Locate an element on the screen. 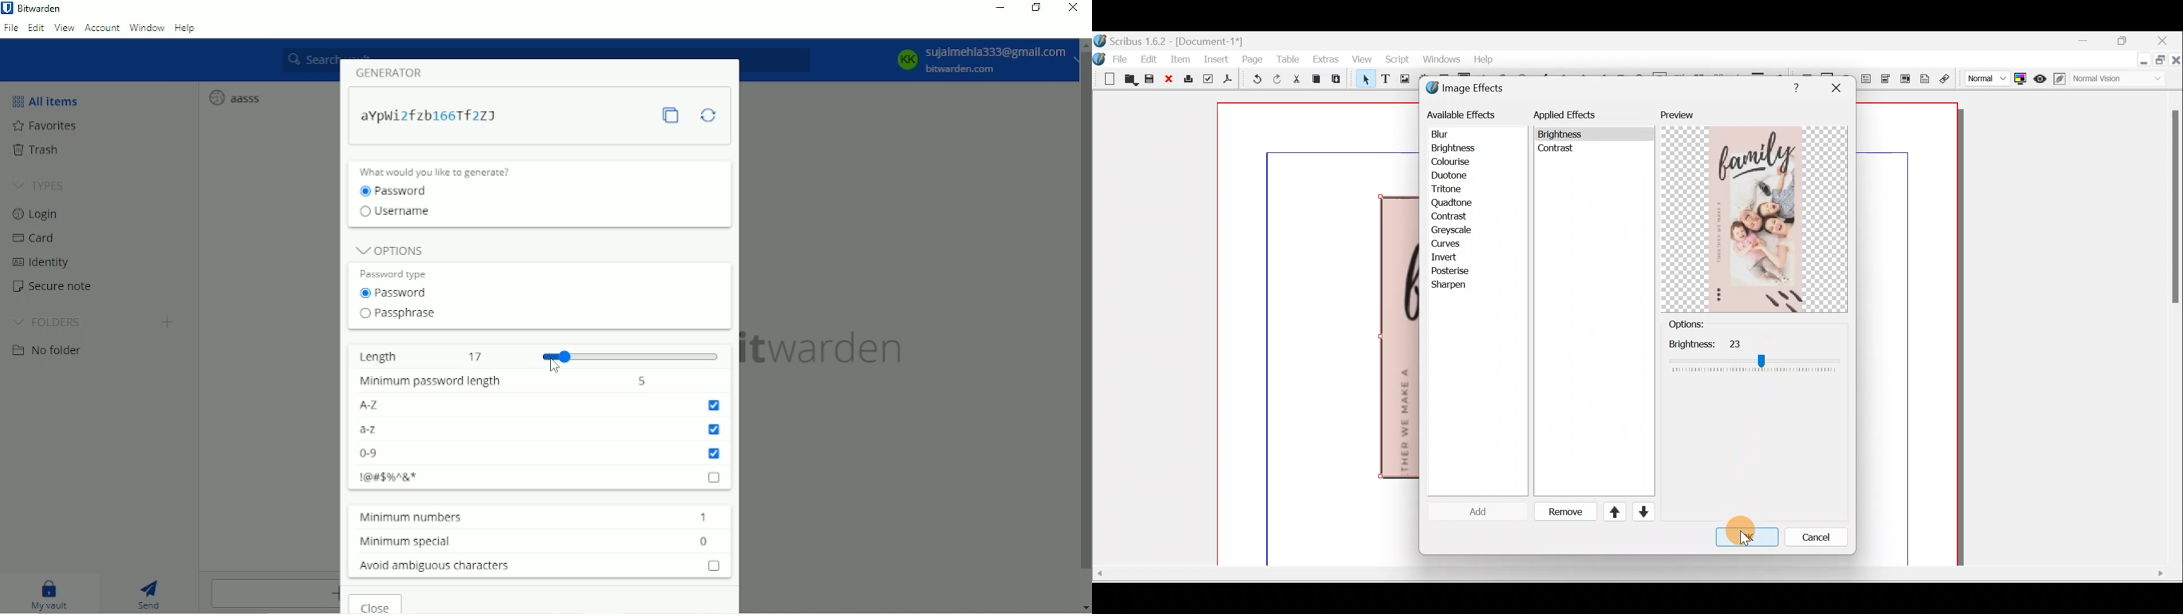  Blur is located at coordinates (1451, 135).